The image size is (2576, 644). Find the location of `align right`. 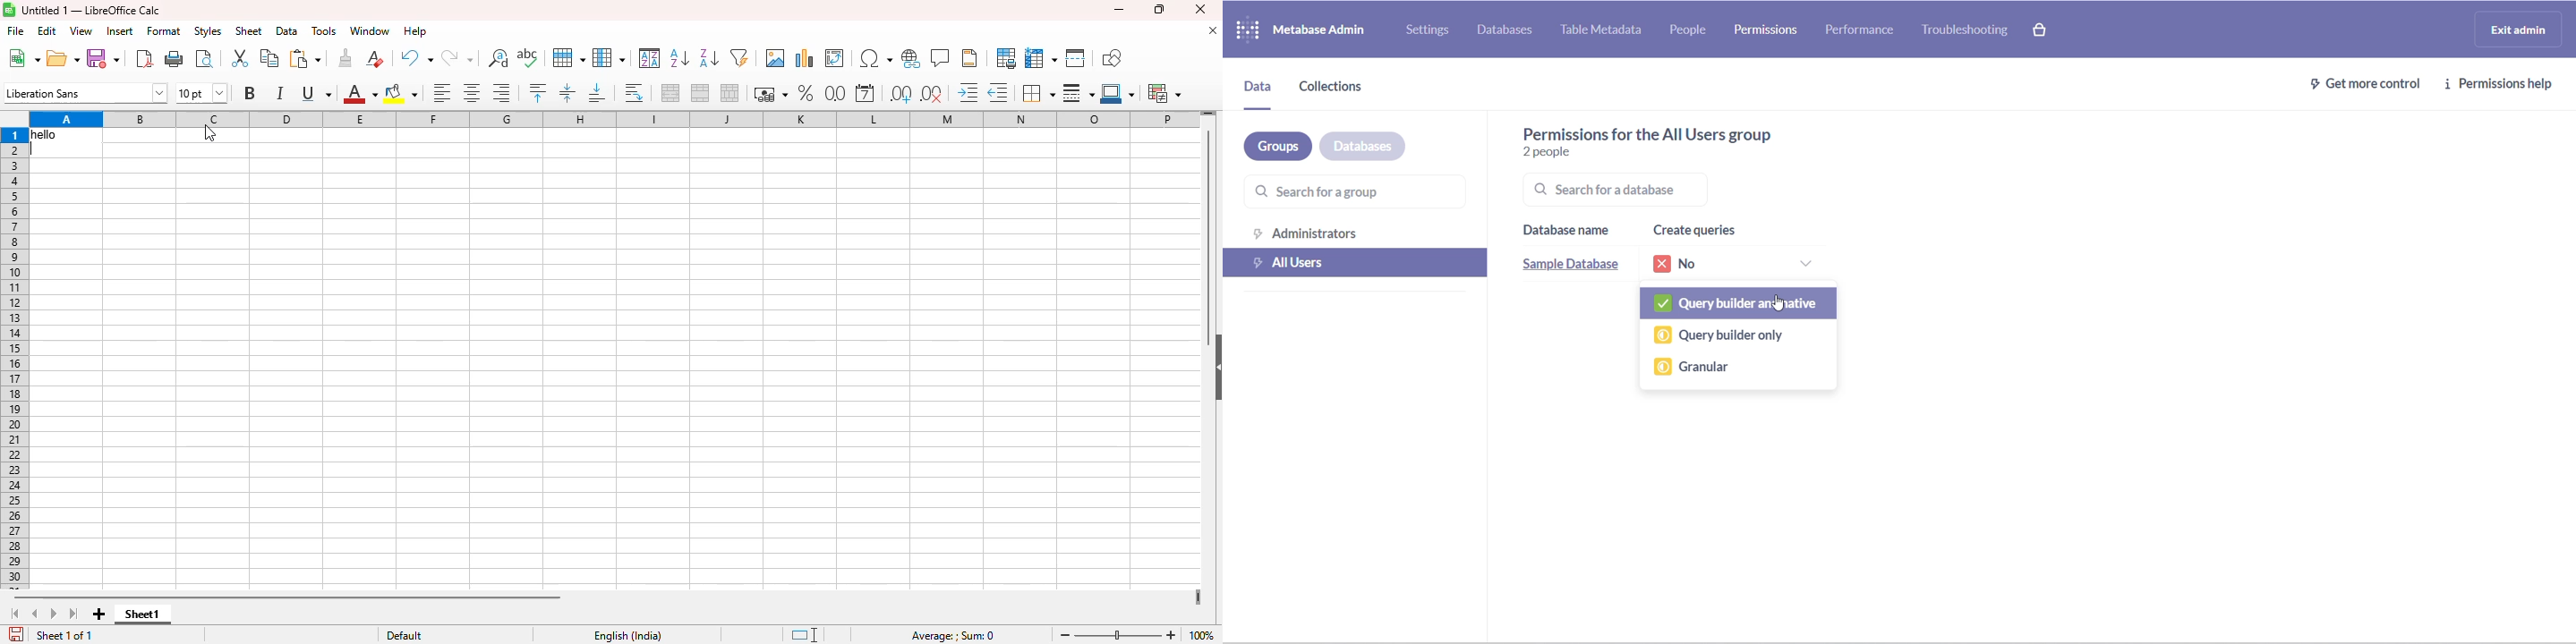

align right is located at coordinates (502, 93).